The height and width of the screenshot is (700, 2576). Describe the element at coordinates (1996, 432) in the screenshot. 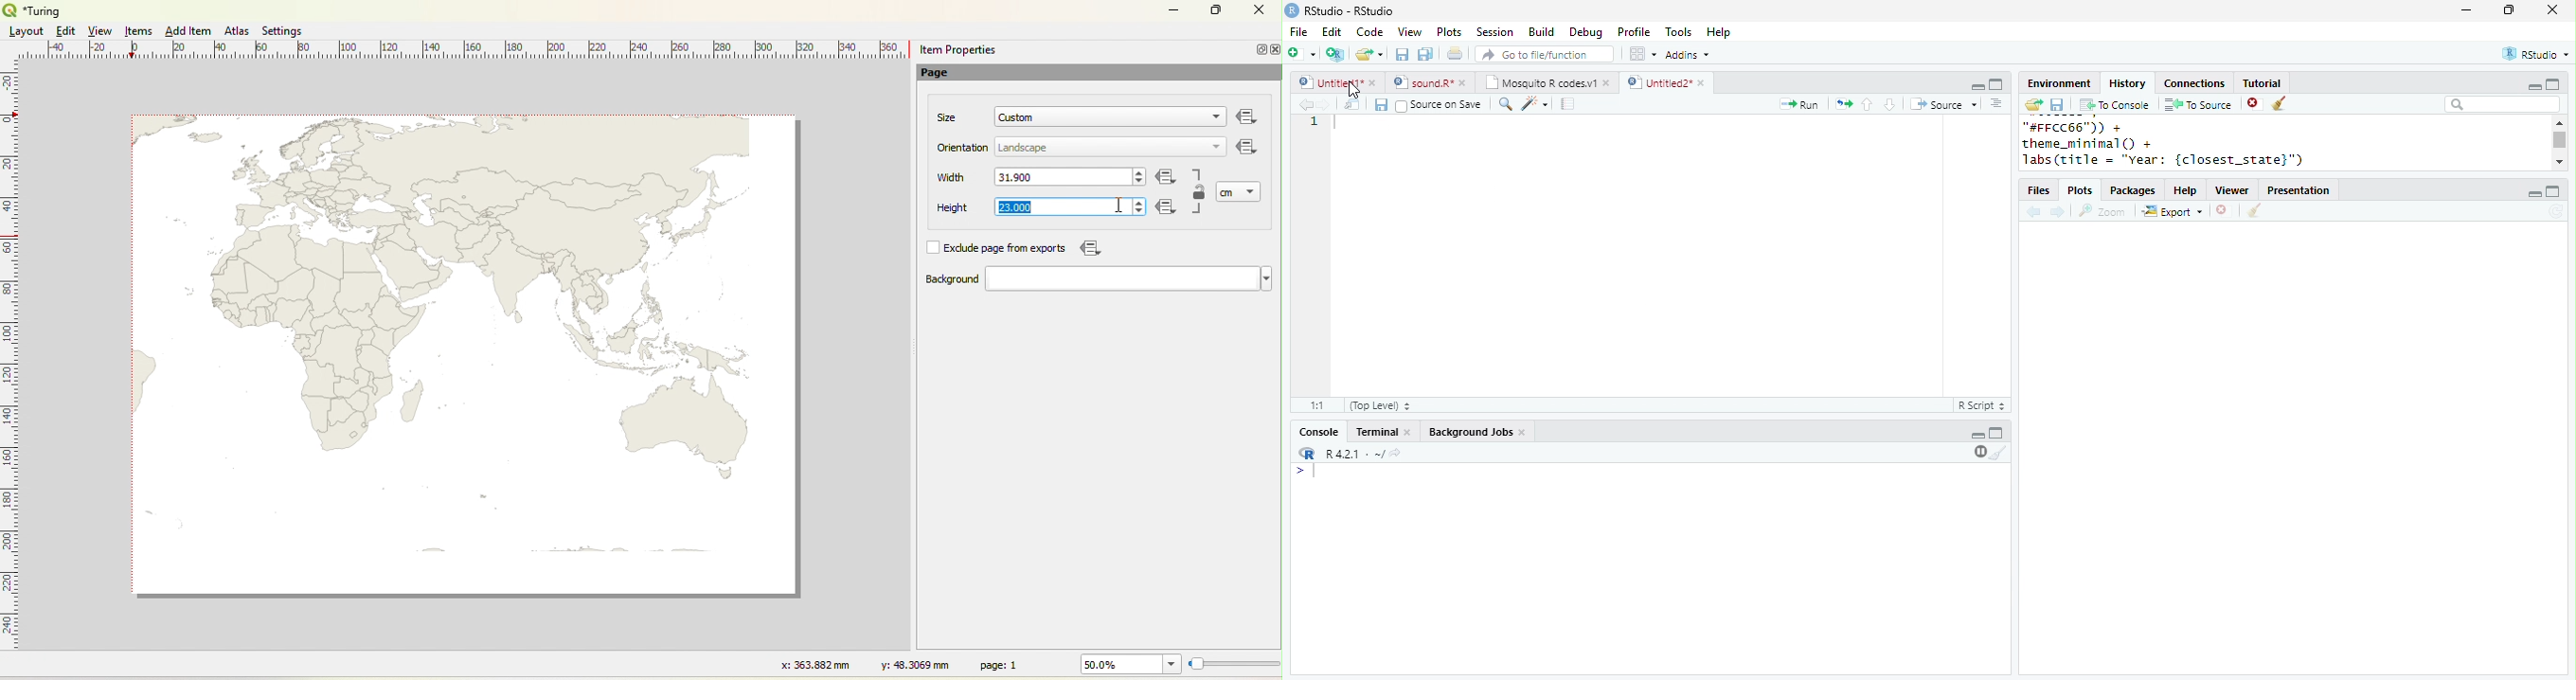

I see `maximize` at that location.